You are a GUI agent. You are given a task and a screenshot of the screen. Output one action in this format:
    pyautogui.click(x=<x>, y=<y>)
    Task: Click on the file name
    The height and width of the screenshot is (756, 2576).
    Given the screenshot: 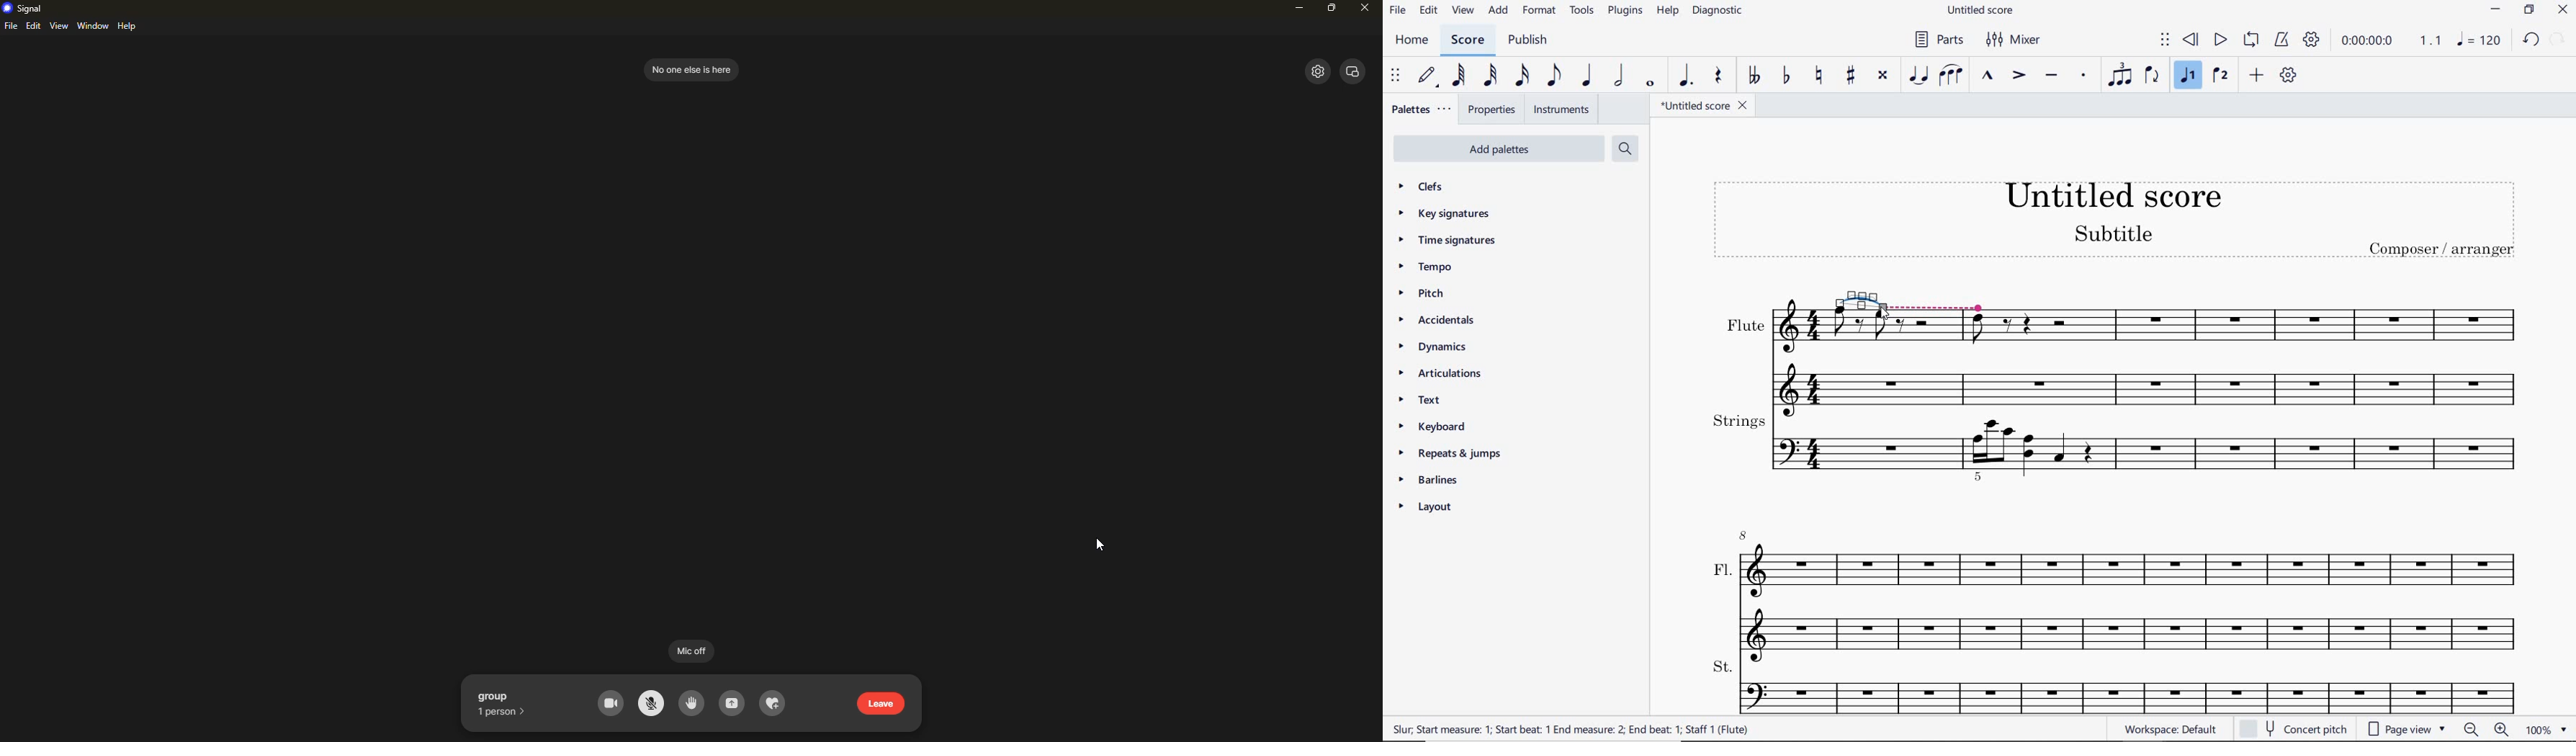 What is the action you would take?
    pyautogui.click(x=1982, y=11)
    